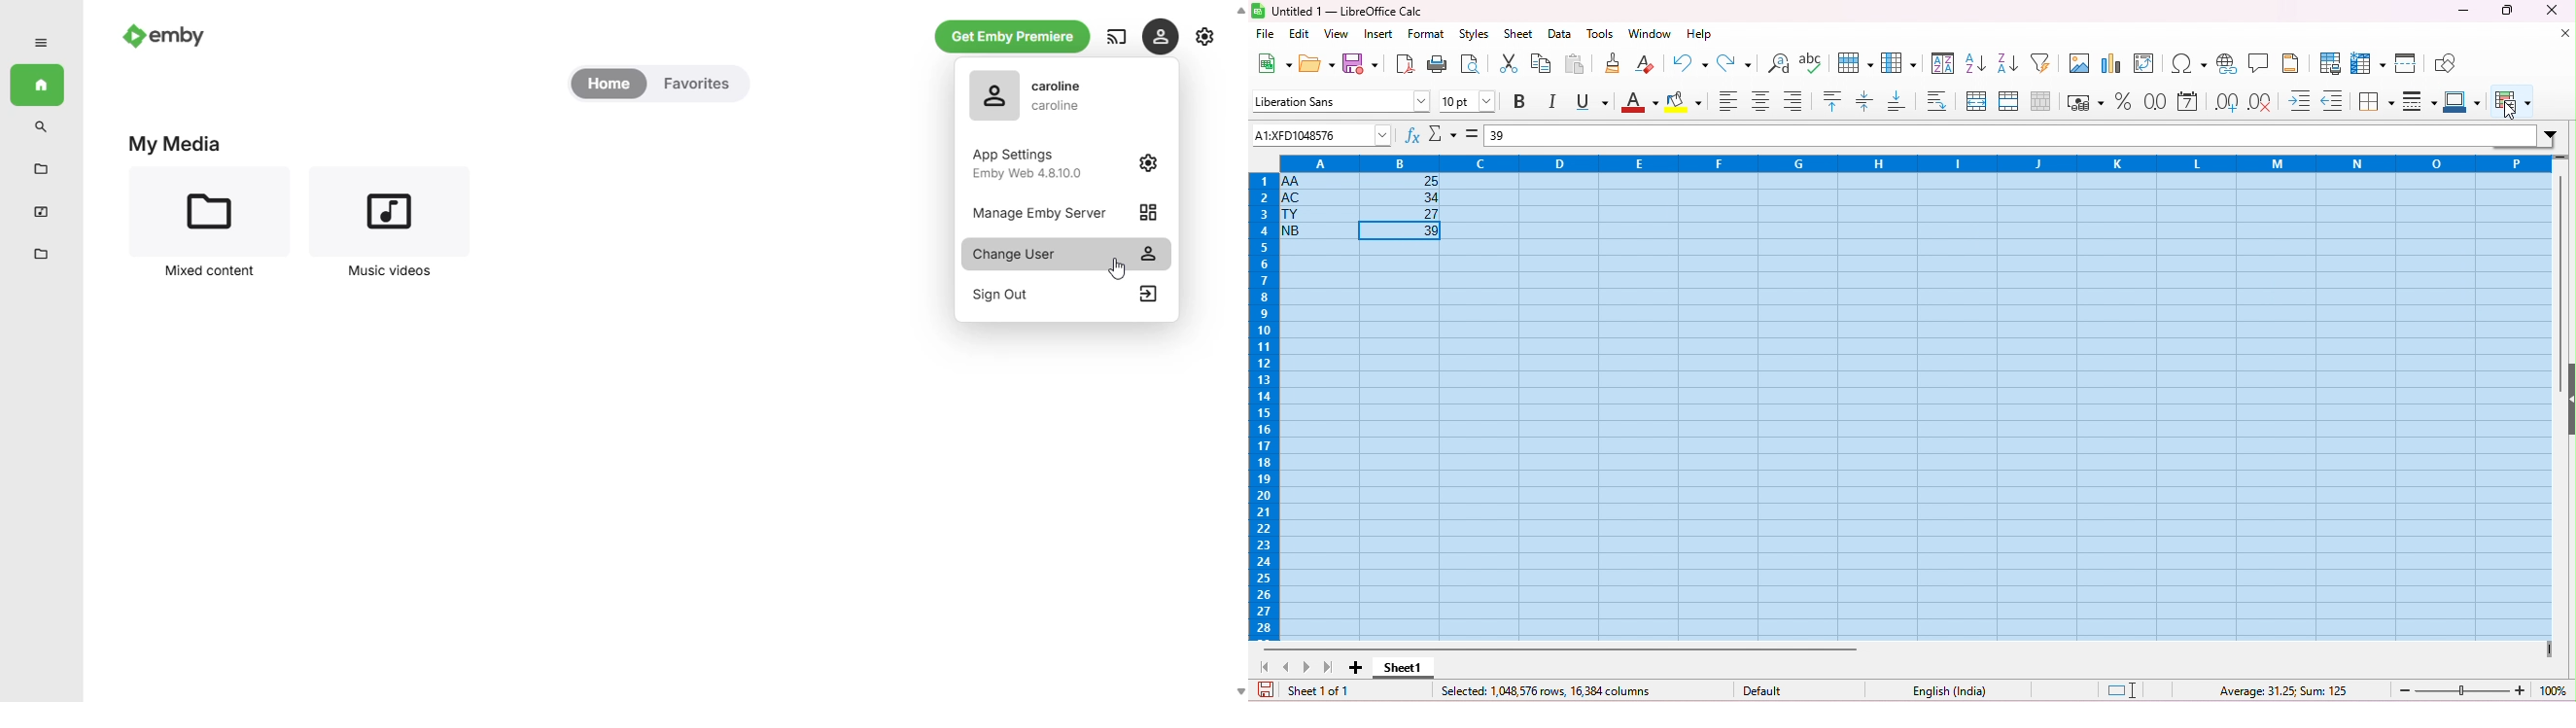  Describe the element at coordinates (1559, 35) in the screenshot. I see `data` at that location.